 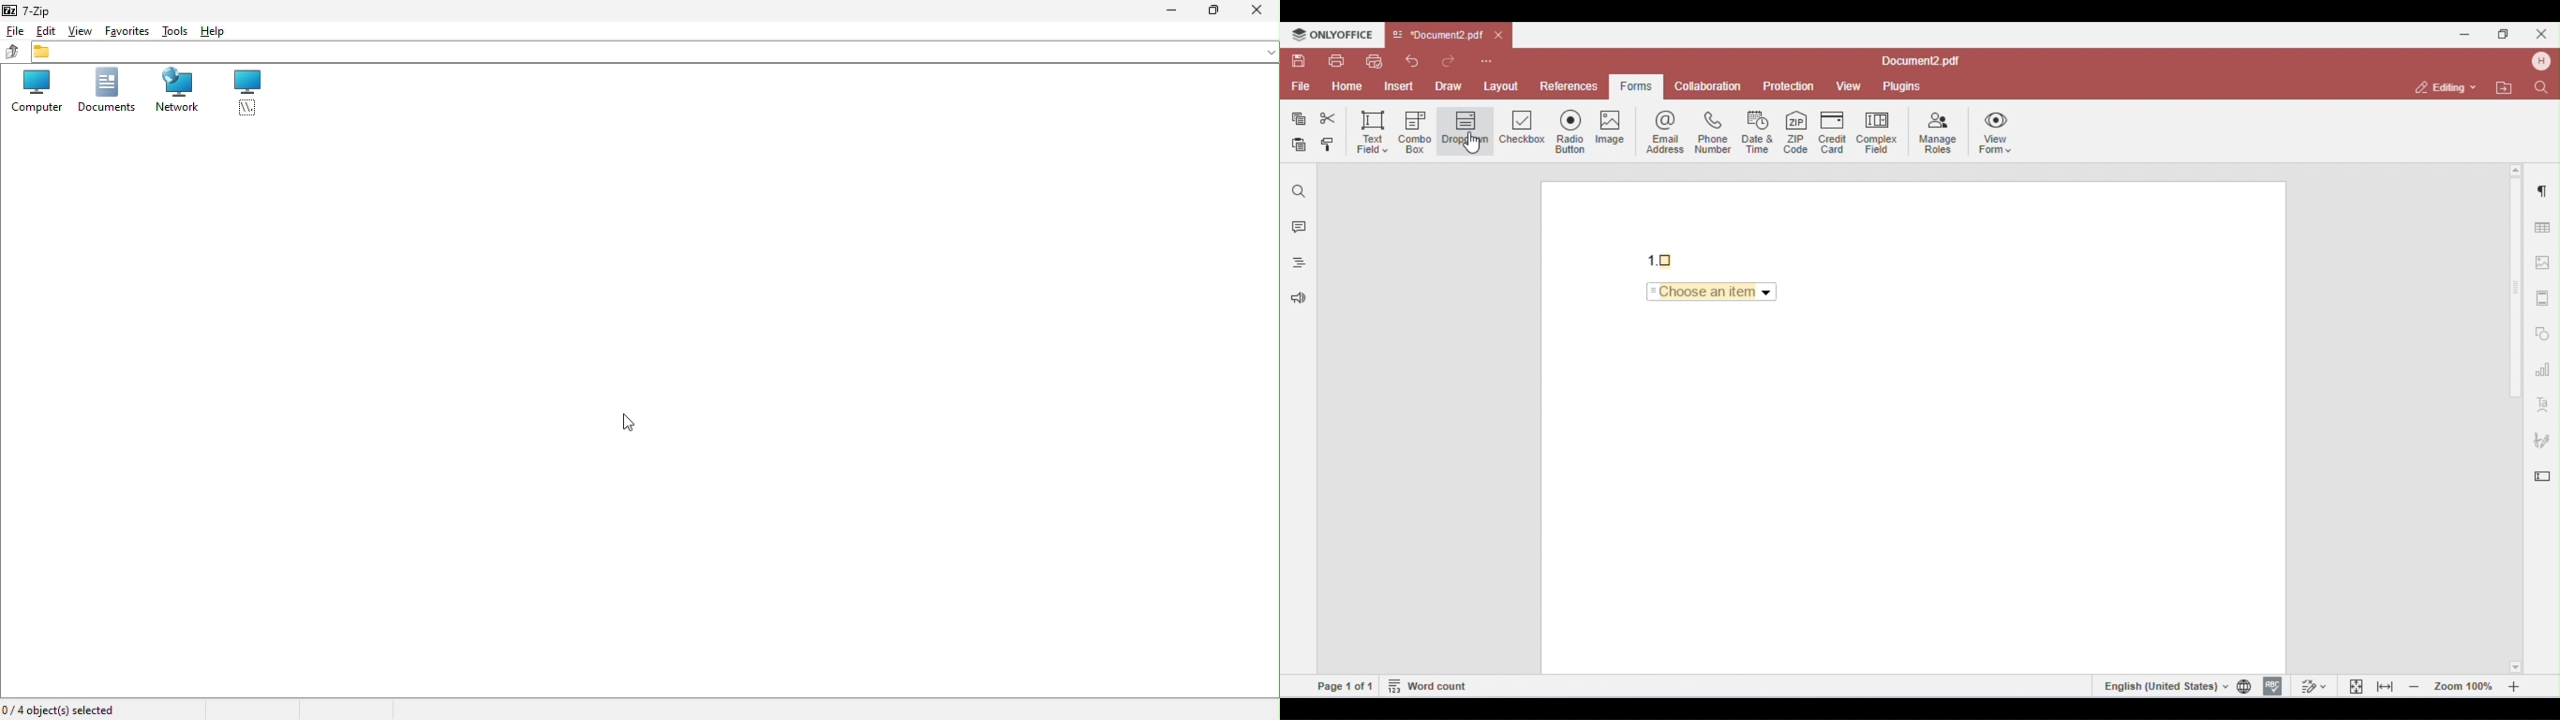 What do you see at coordinates (1921, 61) in the screenshot?
I see `document2` at bounding box center [1921, 61].